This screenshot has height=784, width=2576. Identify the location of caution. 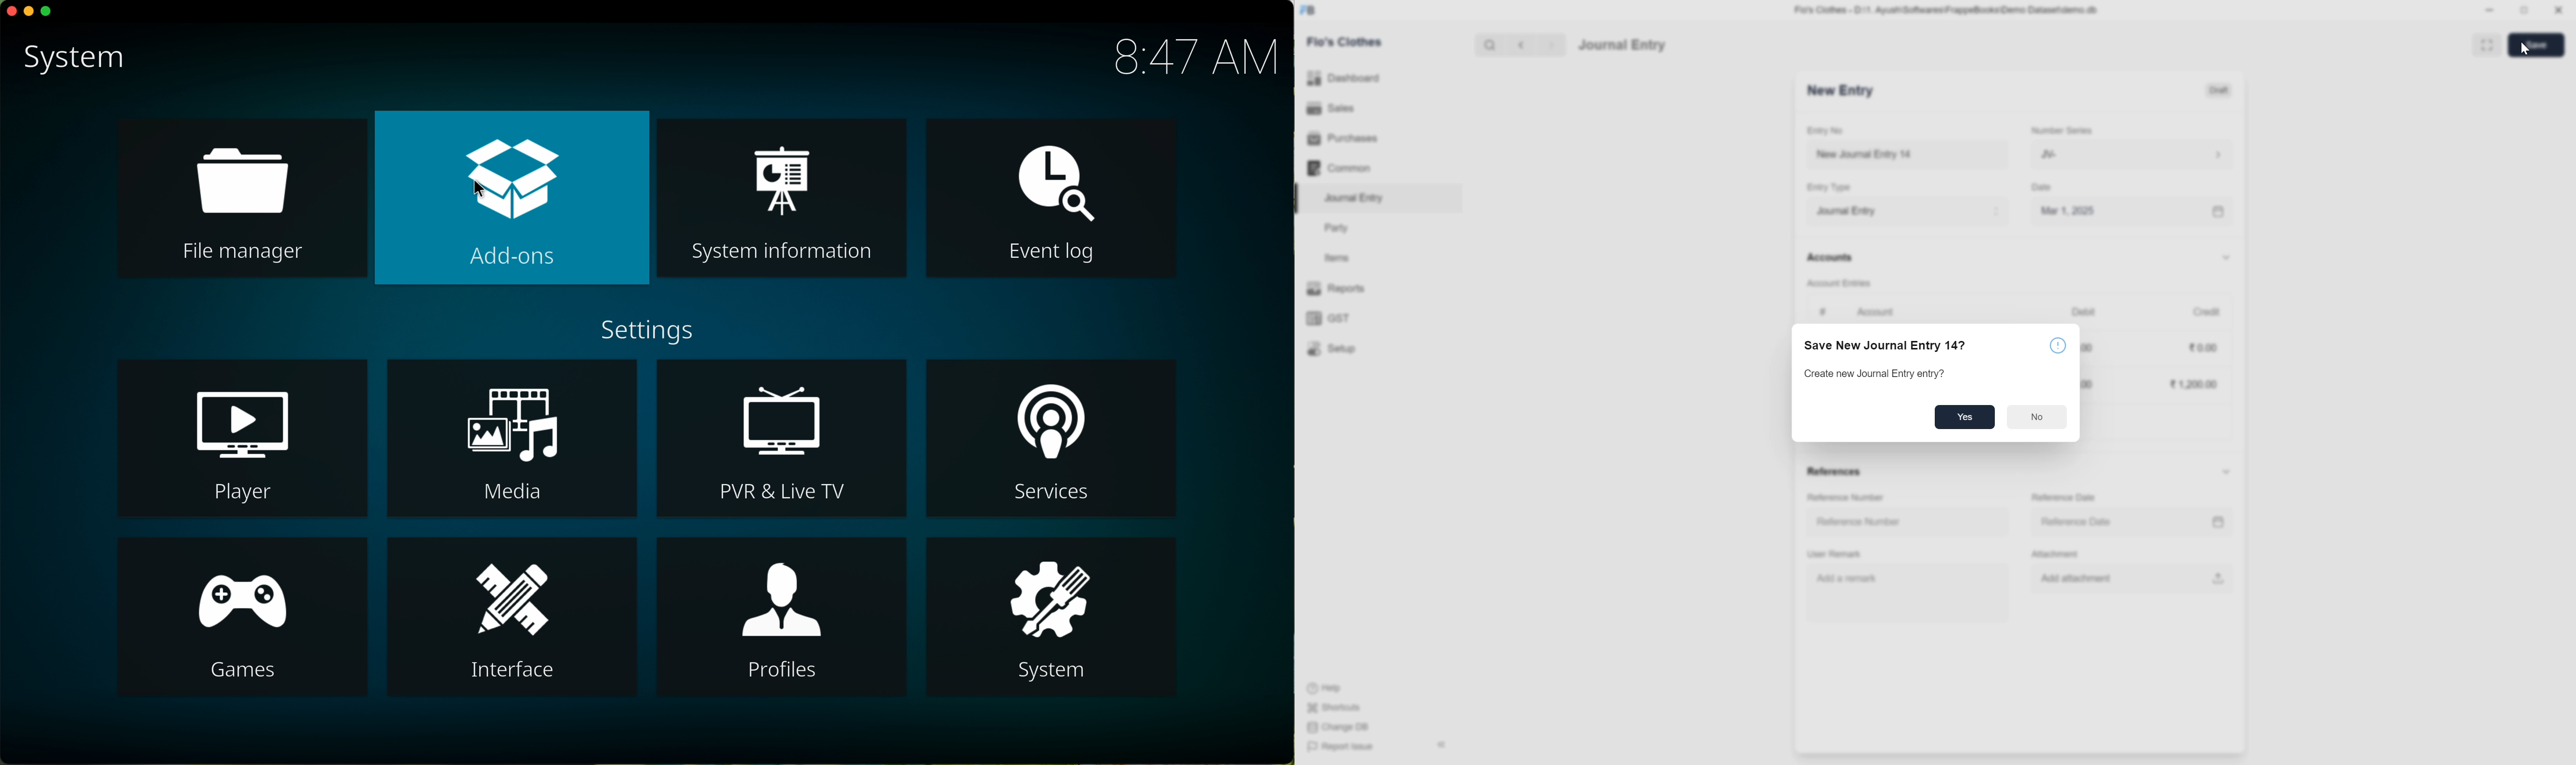
(2060, 346).